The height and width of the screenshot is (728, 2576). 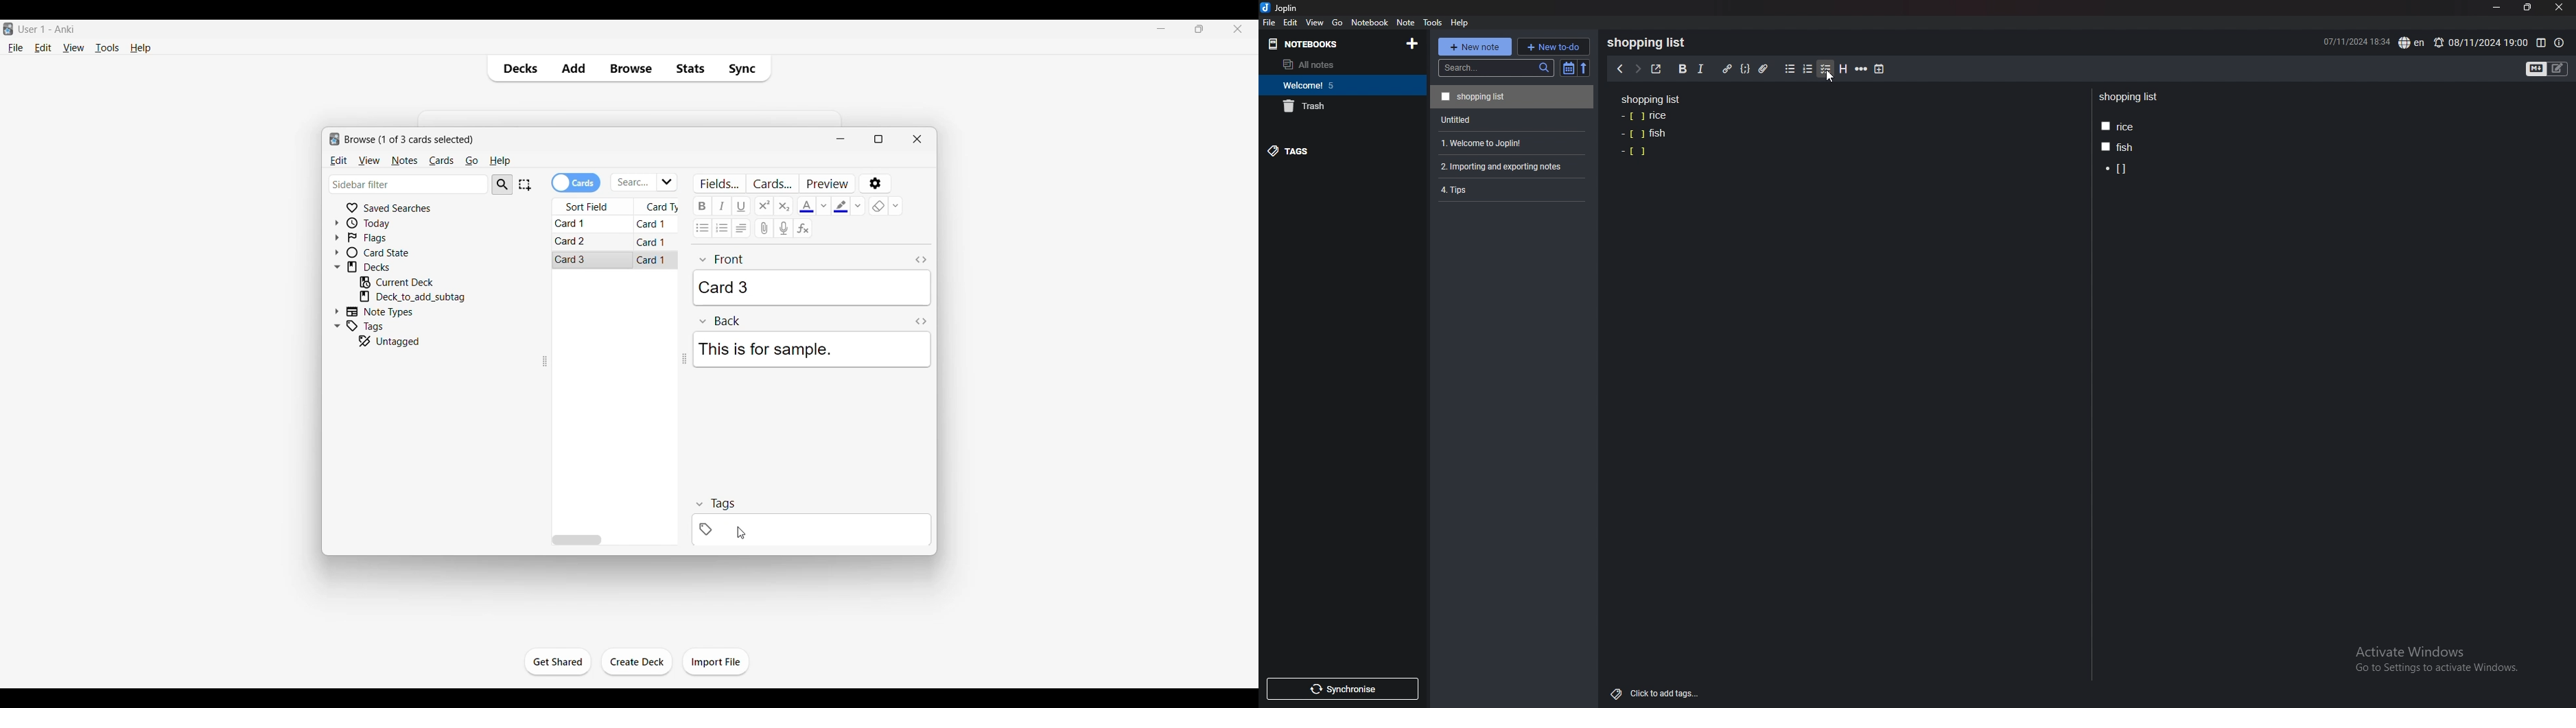 I want to click on toggle sort order, so click(x=1569, y=68).